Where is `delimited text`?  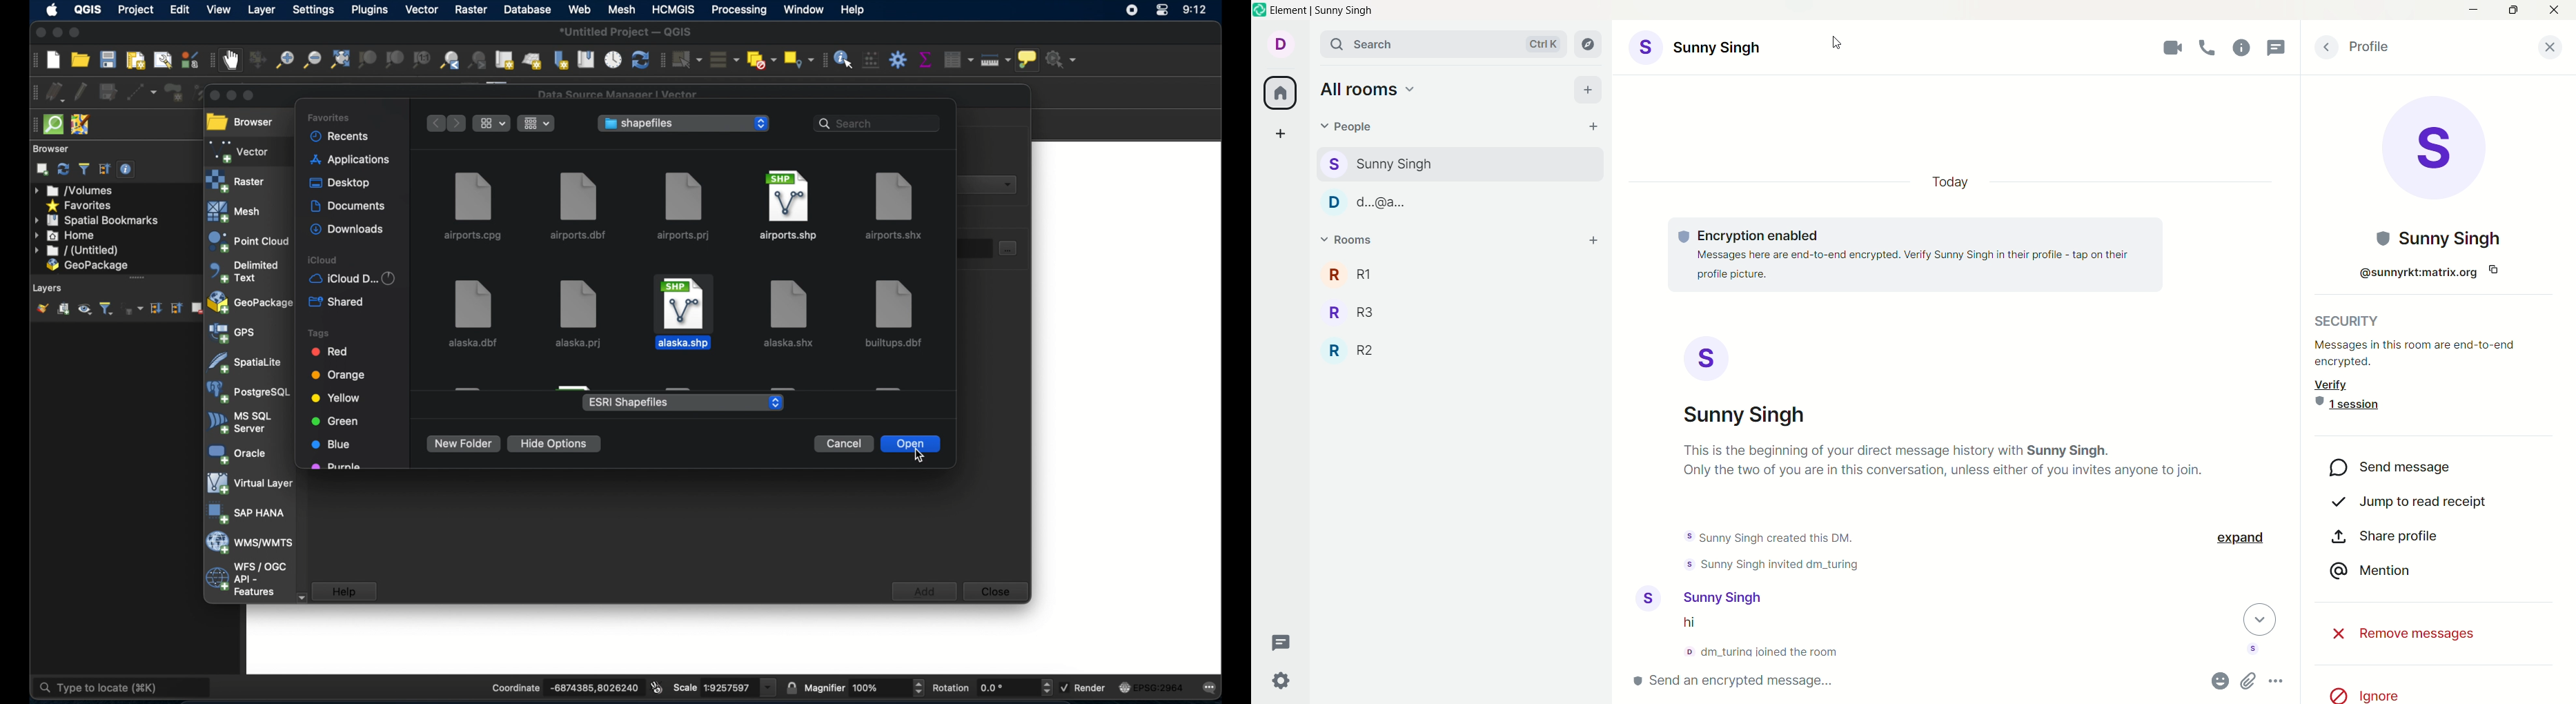
delimited text is located at coordinates (243, 271).